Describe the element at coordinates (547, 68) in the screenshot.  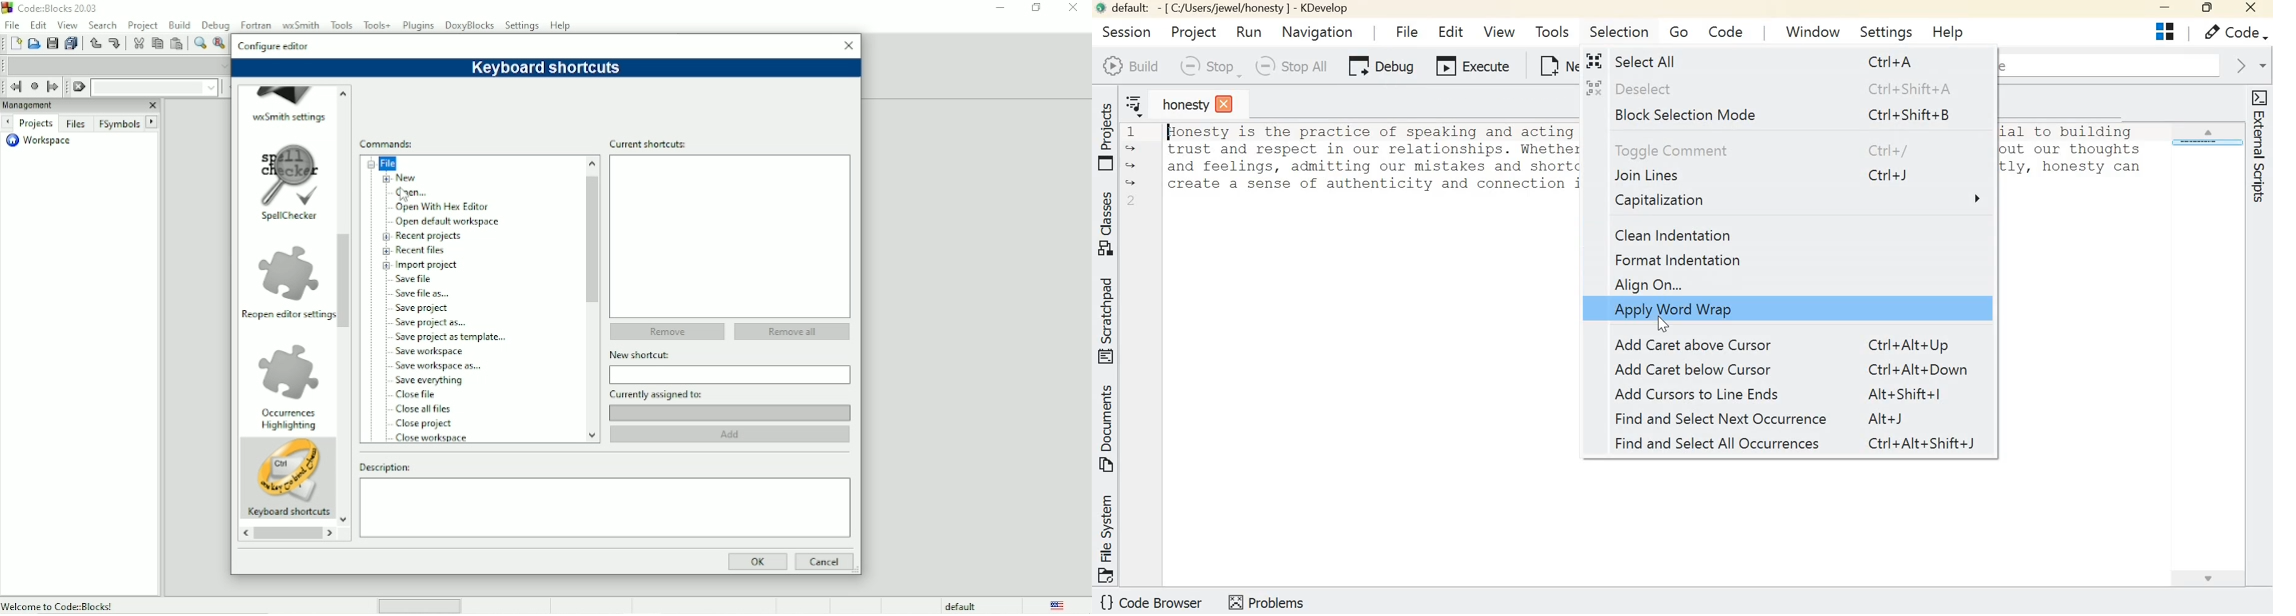
I see `Keyboard shortcuts` at that location.